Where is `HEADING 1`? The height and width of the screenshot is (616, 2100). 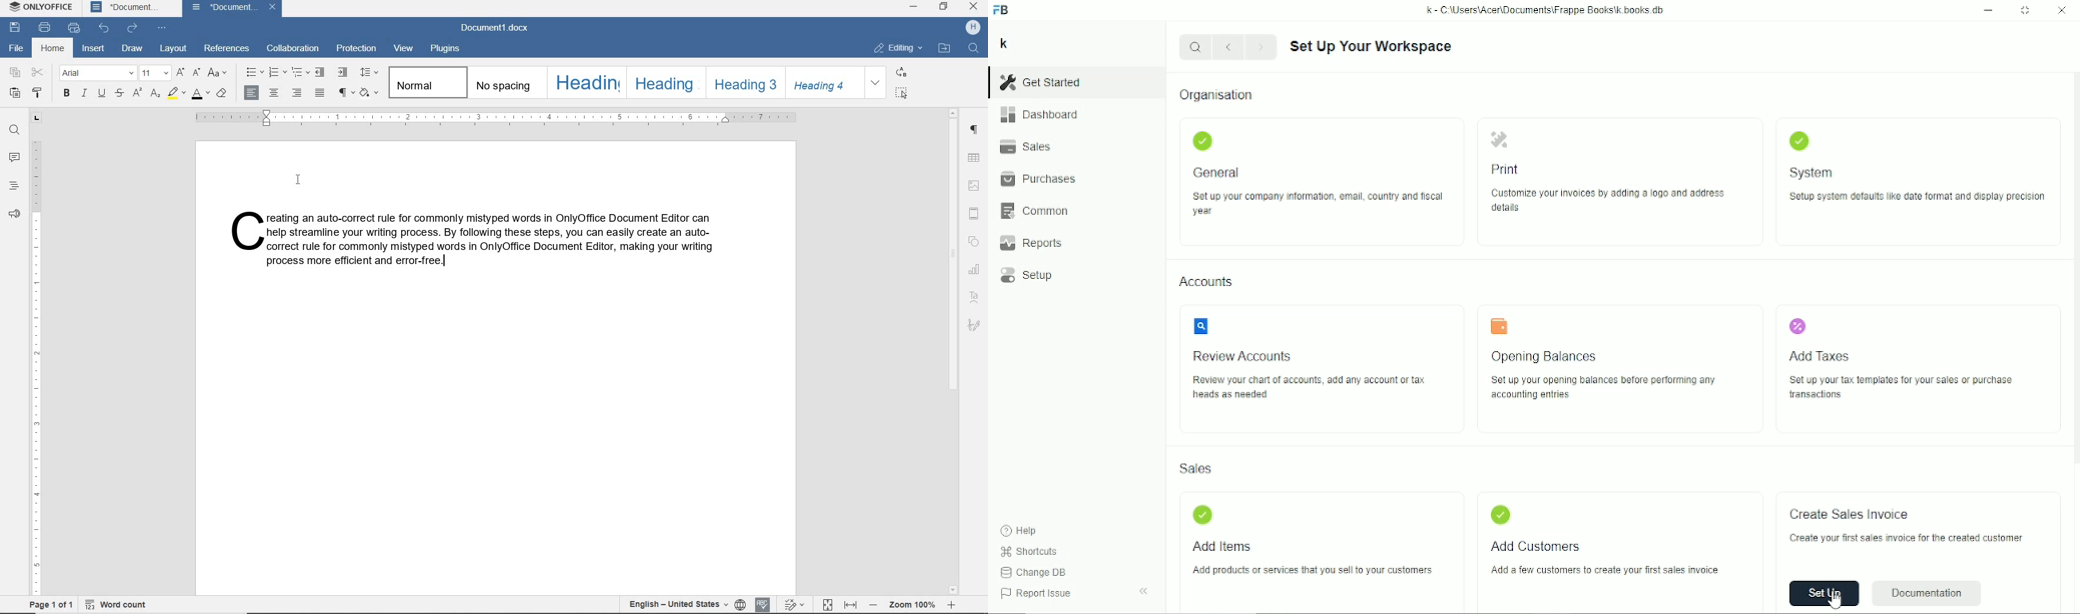 HEADING 1 is located at coordinates (585, 83).